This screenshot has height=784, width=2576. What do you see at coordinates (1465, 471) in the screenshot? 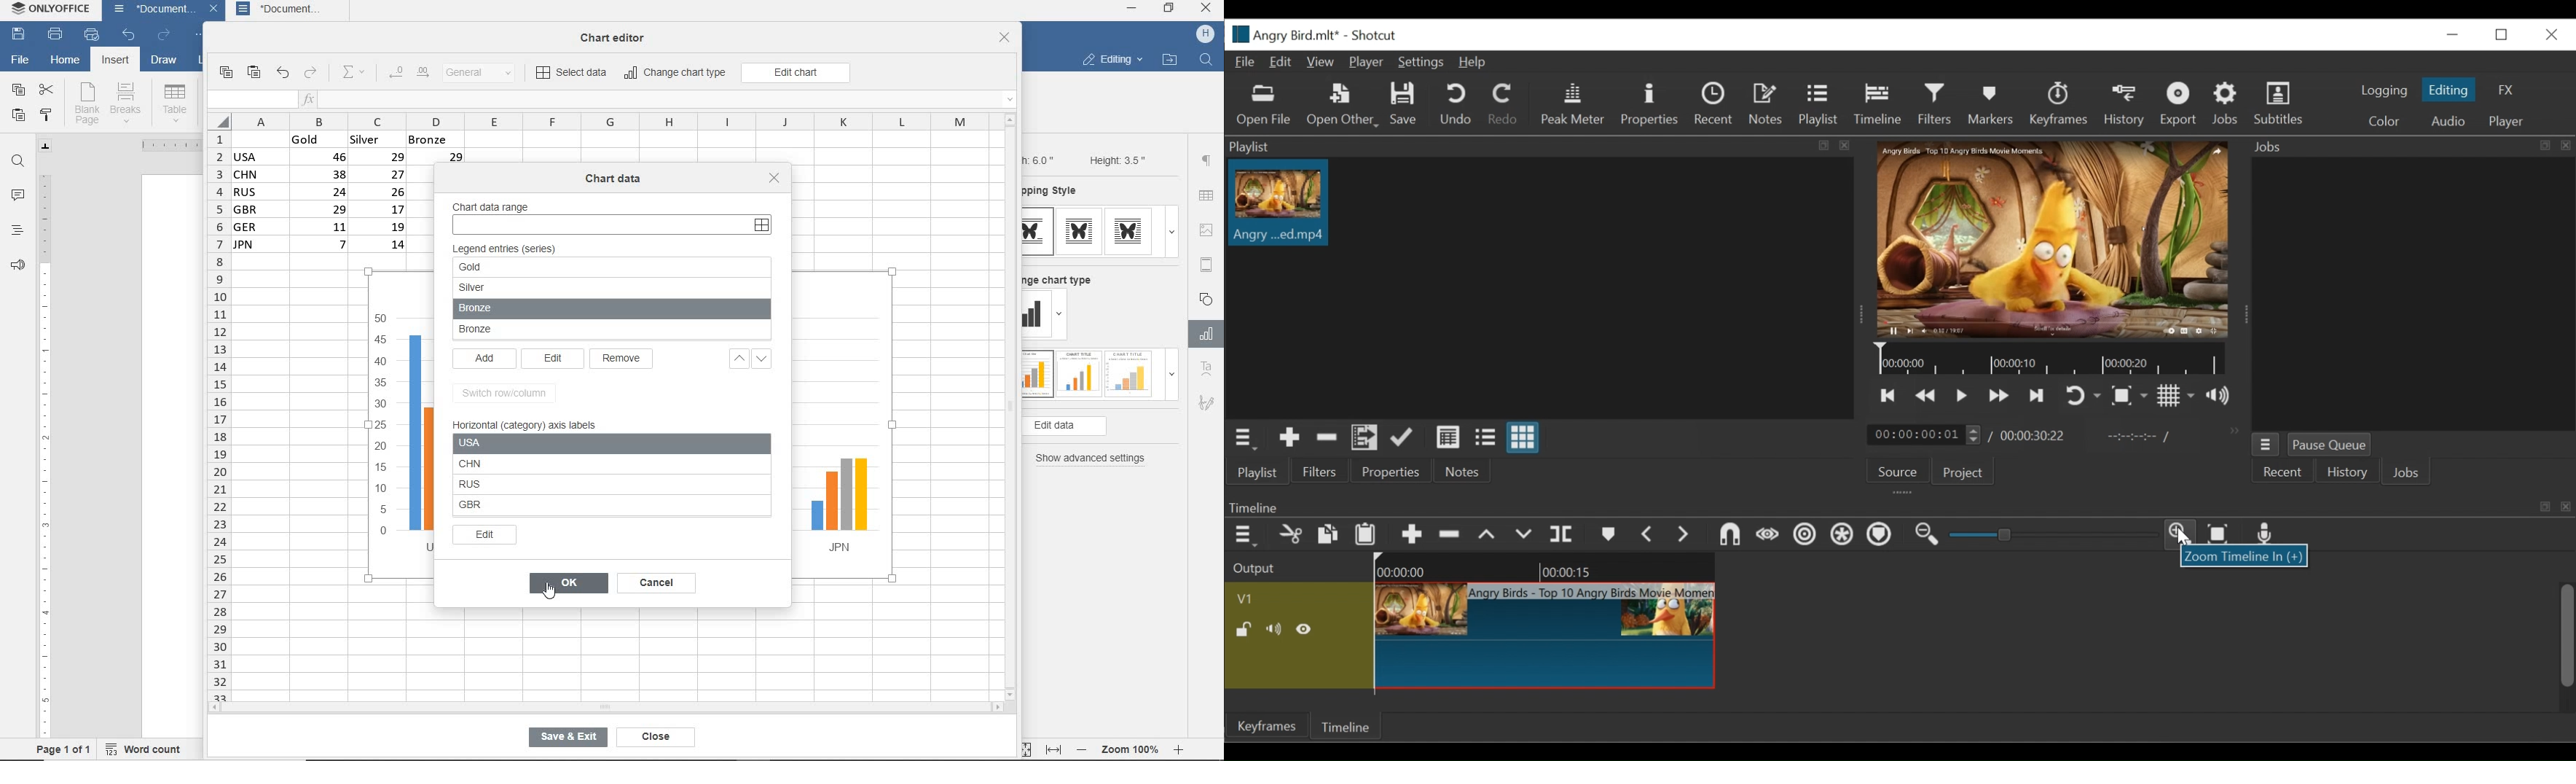
I see `Notes` at bounding box center [1465, 471].